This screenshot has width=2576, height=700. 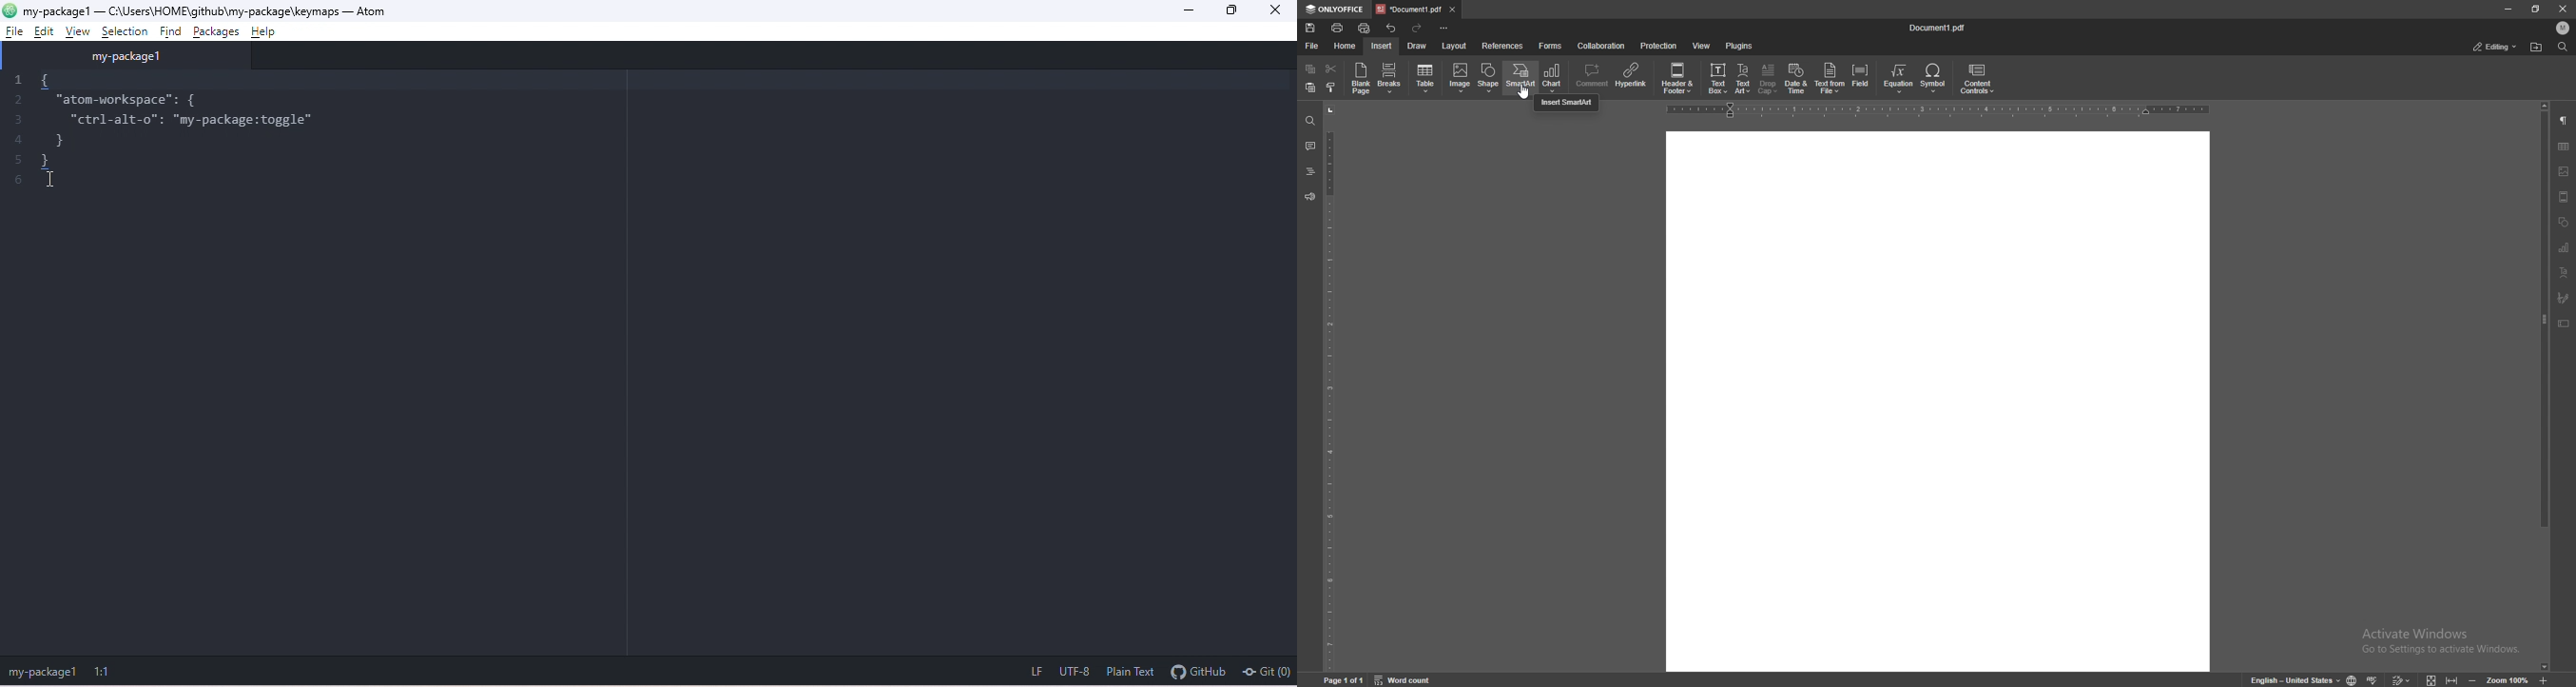 What do you see at coordinates (2565, 221) in the screenshot?
I see `shapes` at bounding box center [2565, 221].